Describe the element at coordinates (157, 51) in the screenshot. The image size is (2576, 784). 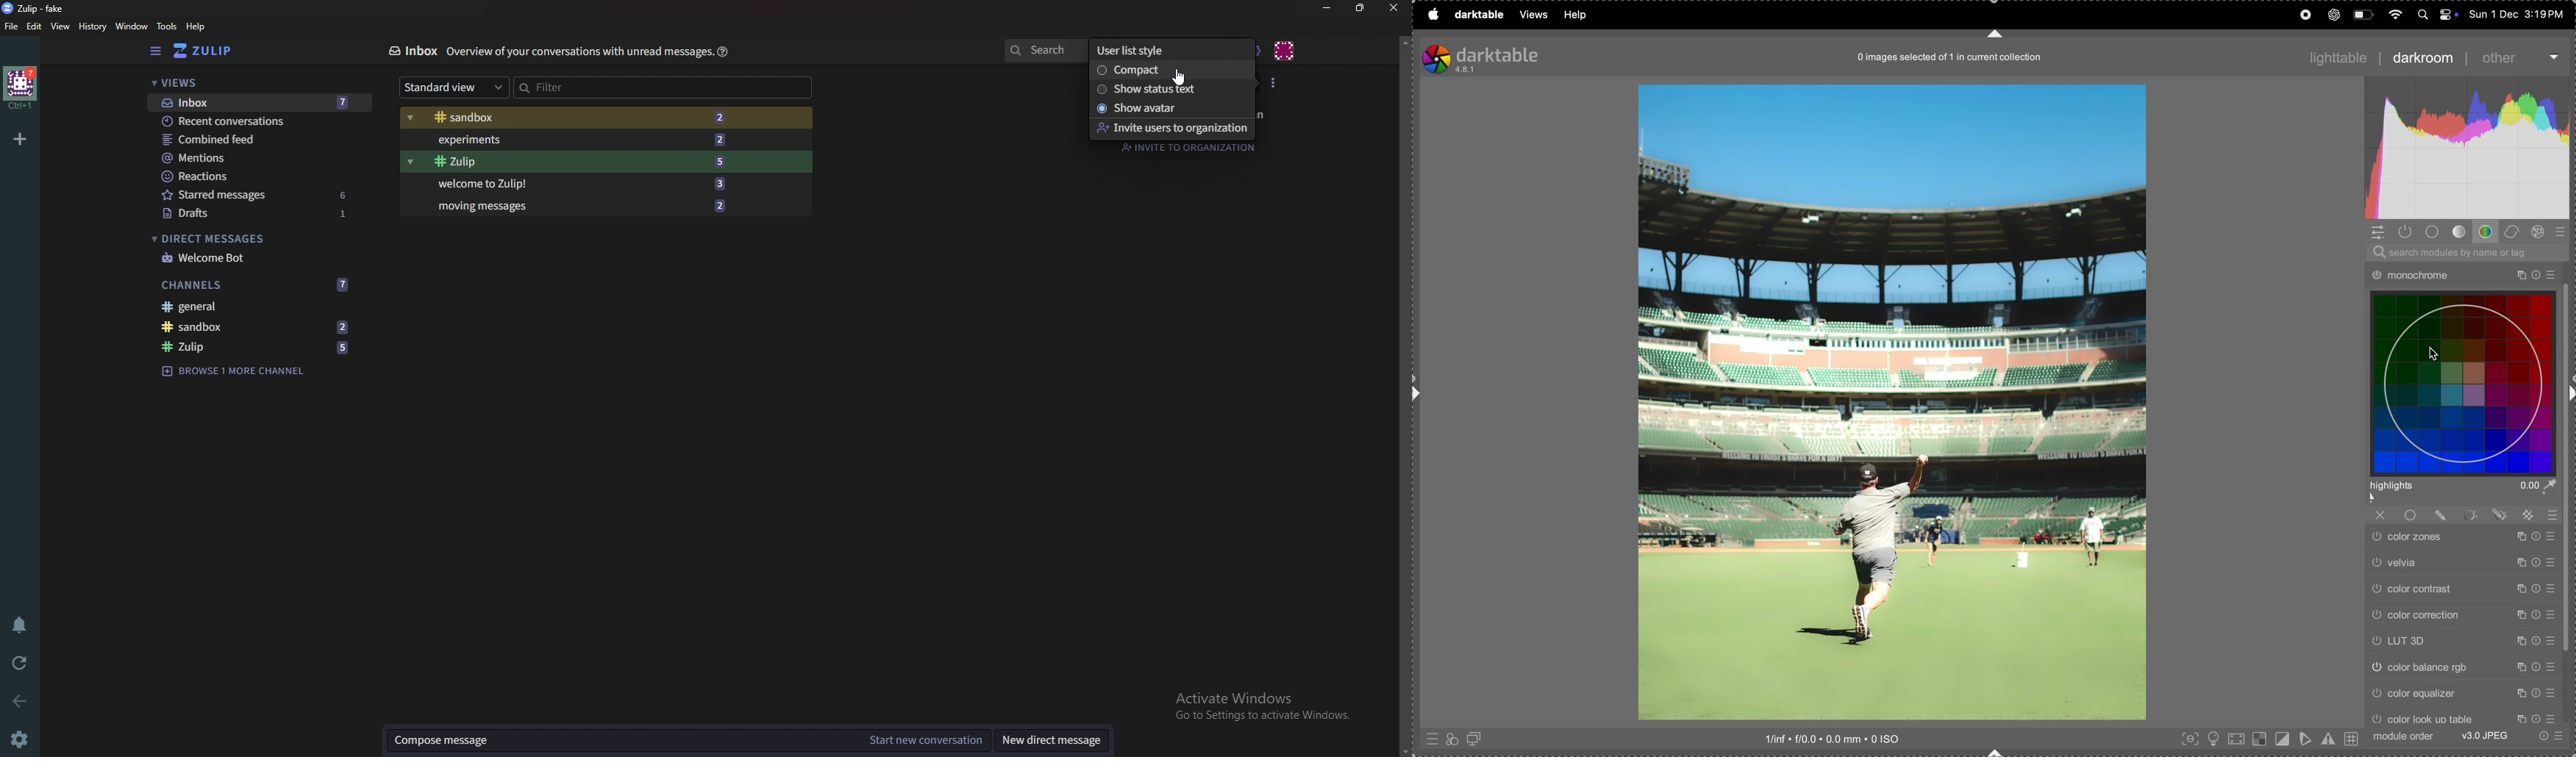
I see `Hide sidebar` at that location.